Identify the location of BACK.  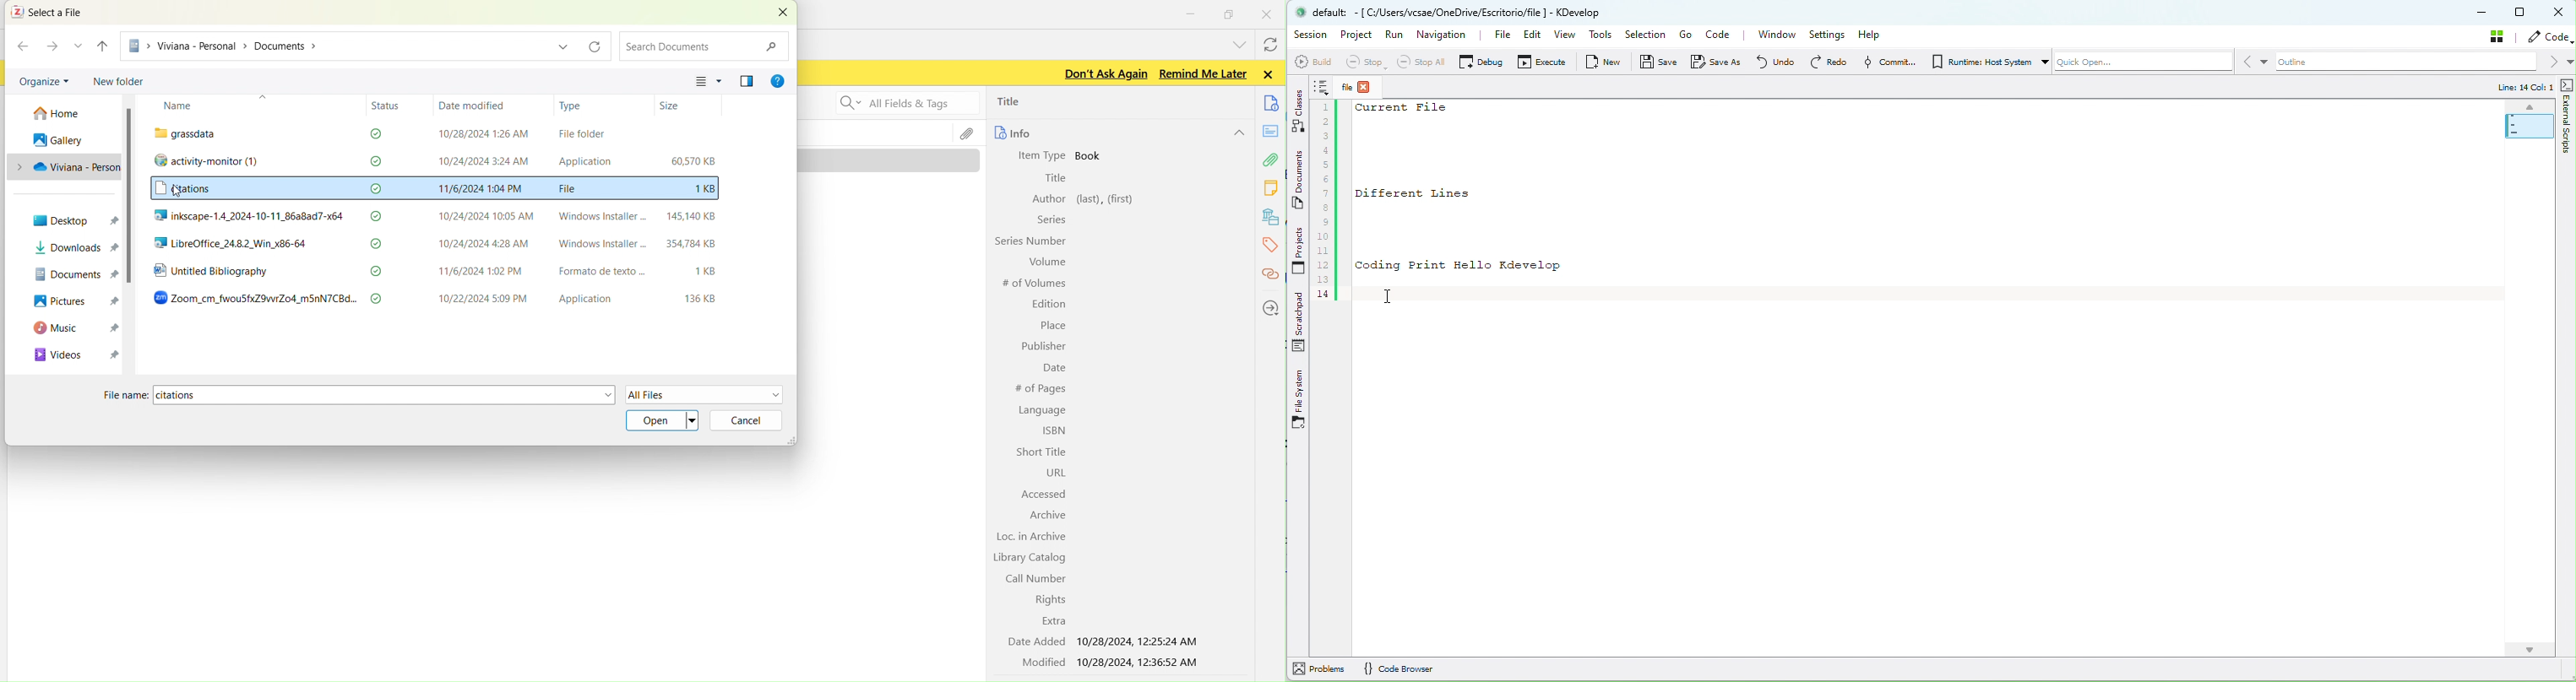
(23, 48).